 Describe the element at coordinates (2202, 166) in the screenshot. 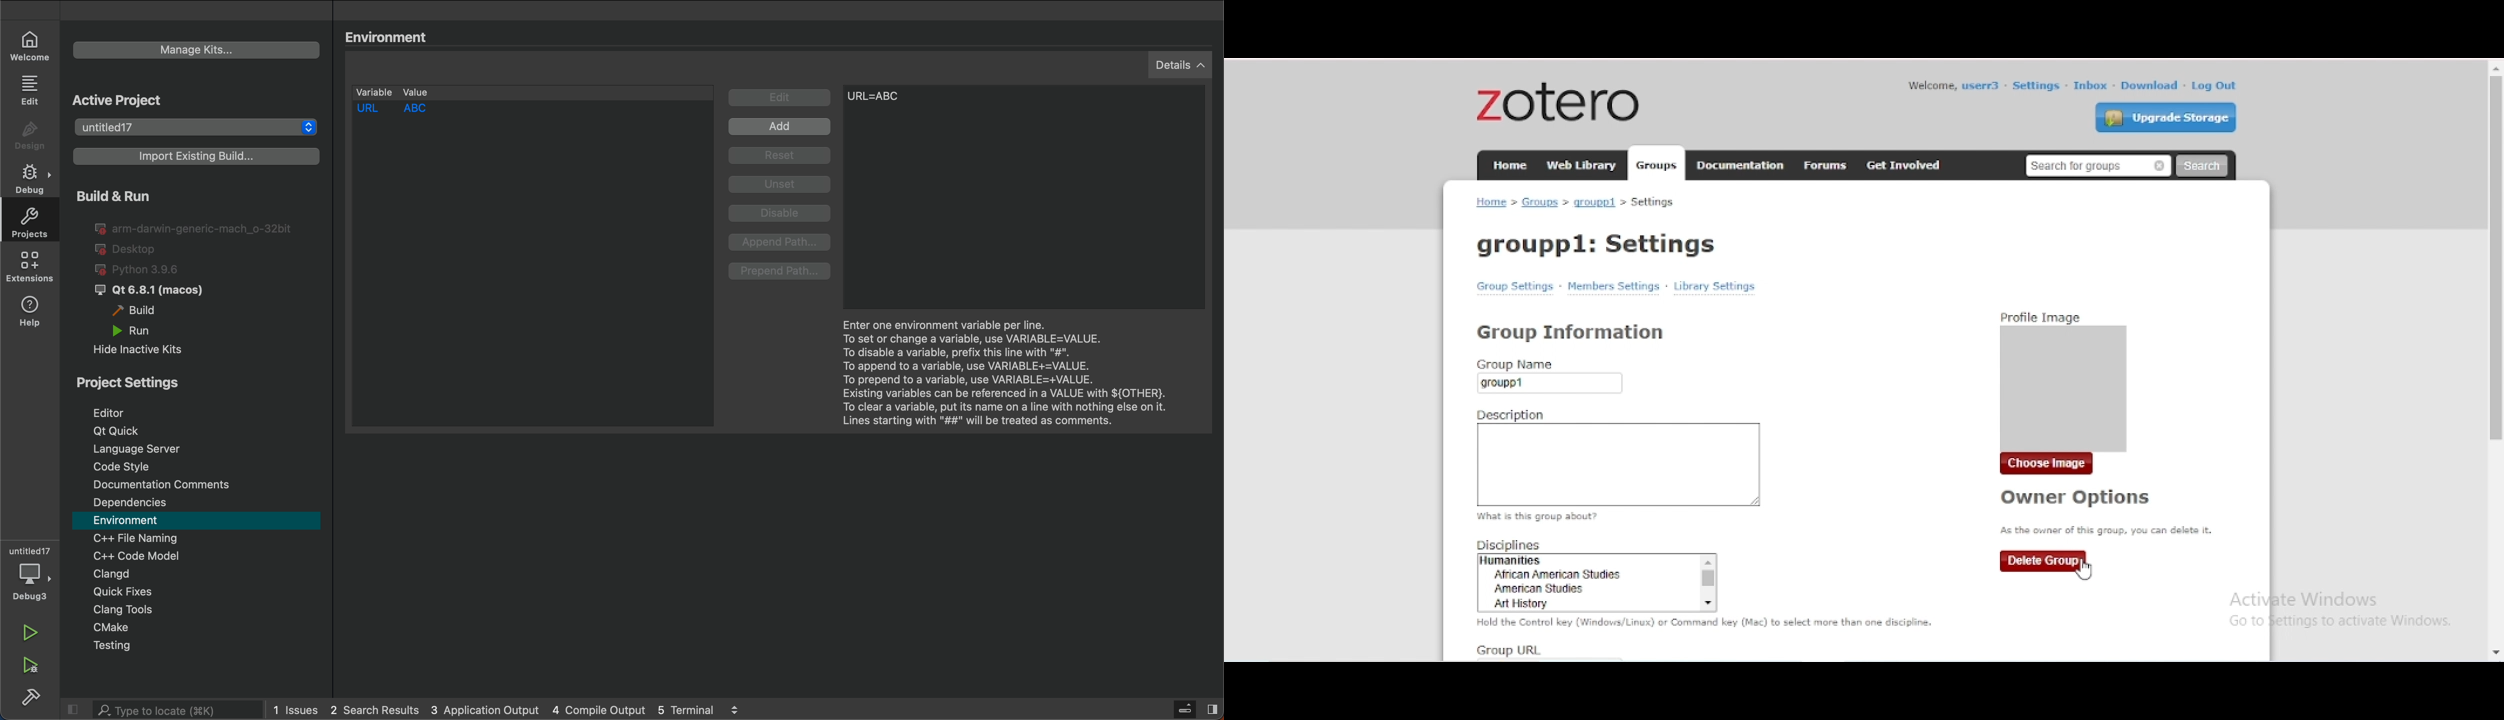

I see `search` at that location.